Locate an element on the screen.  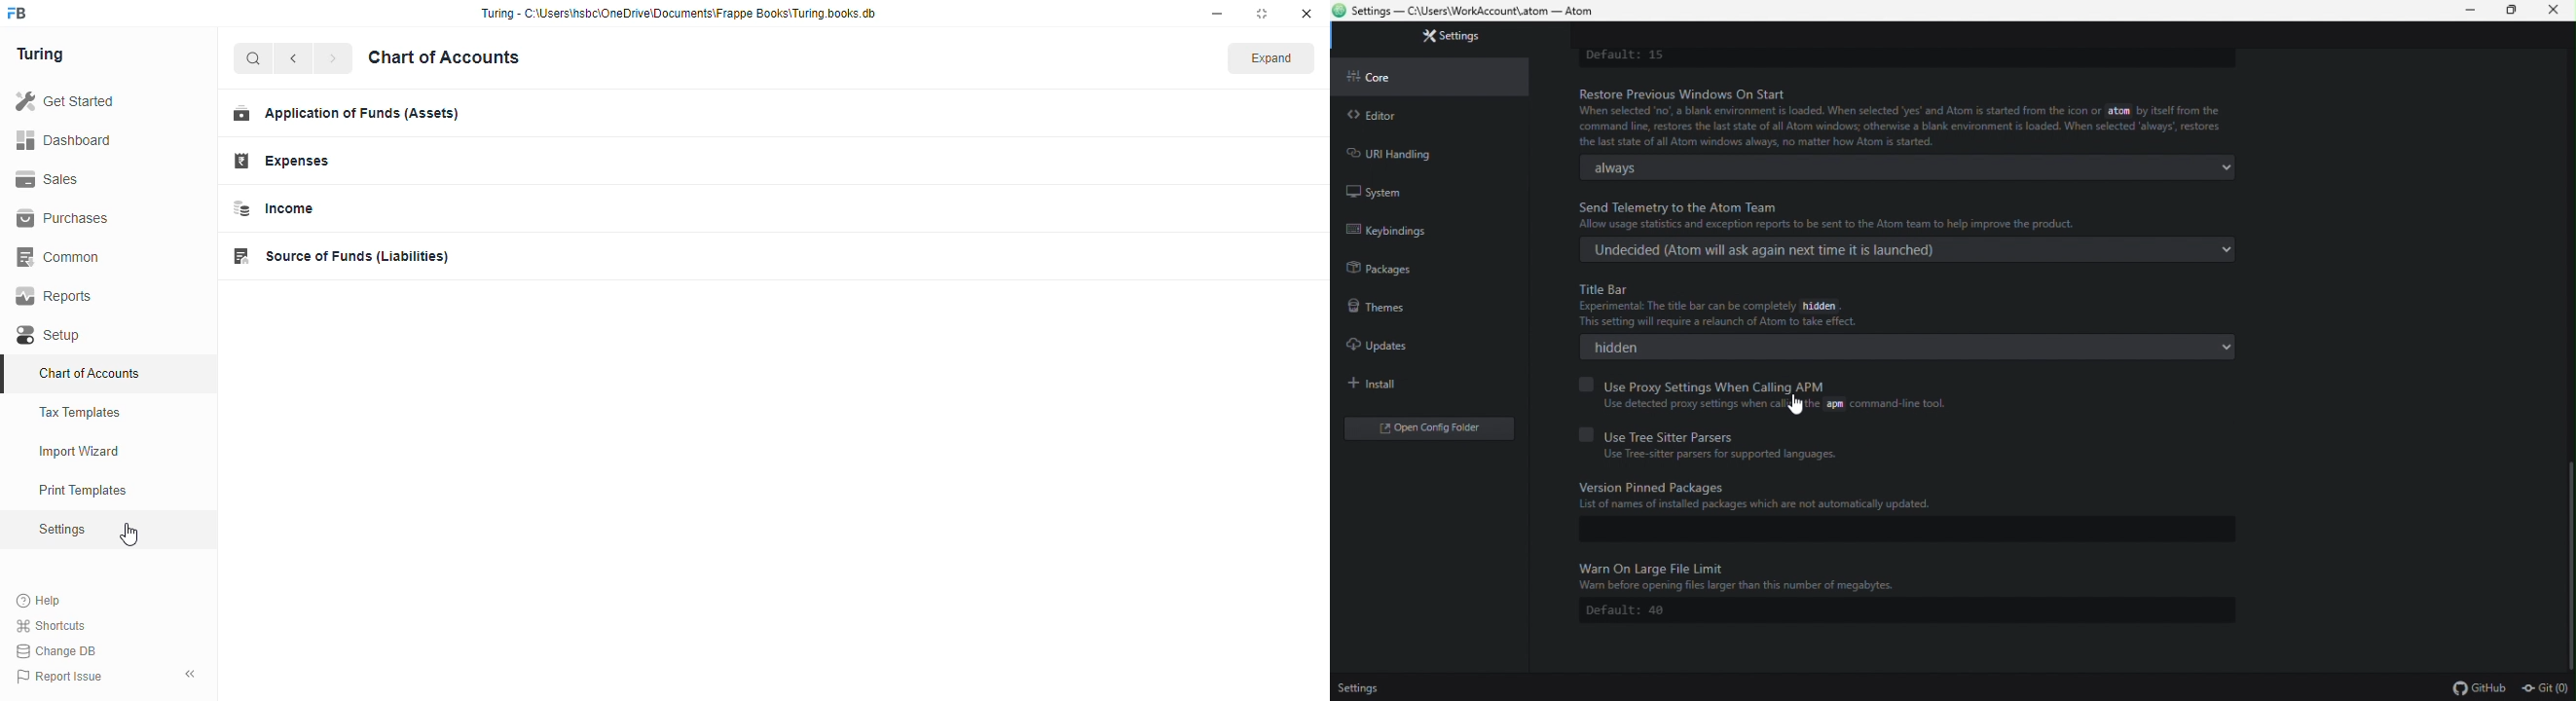
source of funds (liabilities) is located at coordinates (341, 255).